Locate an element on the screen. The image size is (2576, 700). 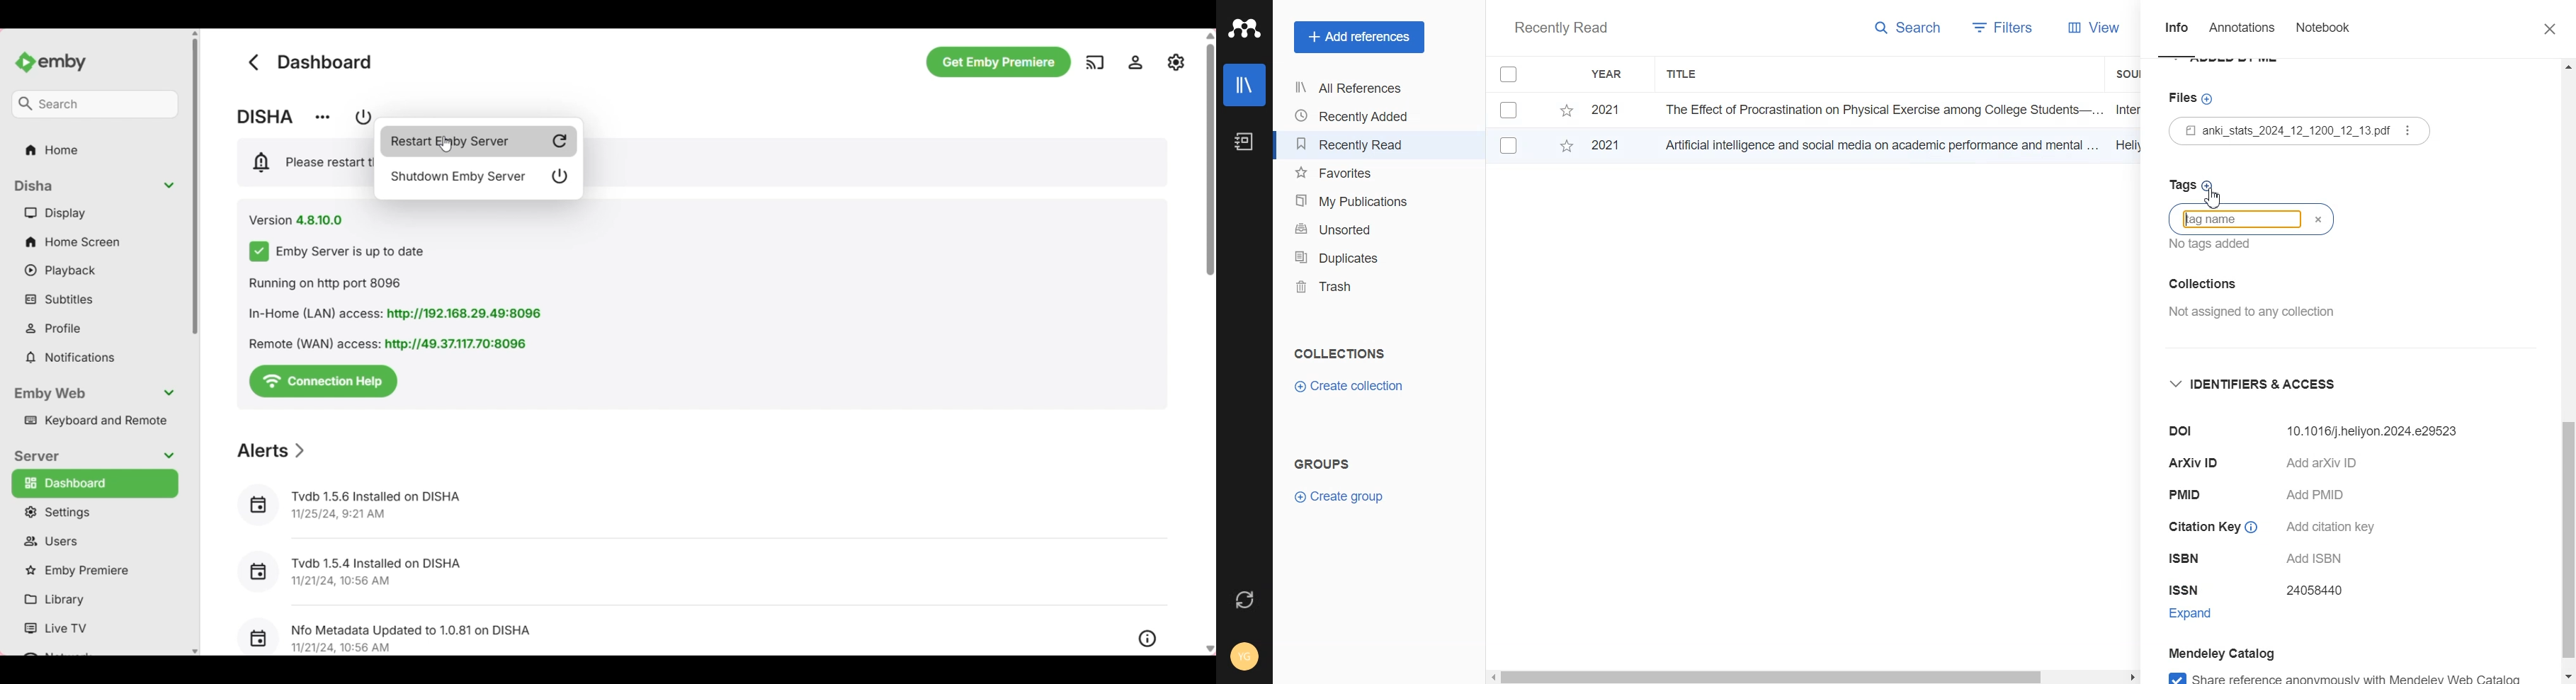
View is located at coordinates (2082, 28).